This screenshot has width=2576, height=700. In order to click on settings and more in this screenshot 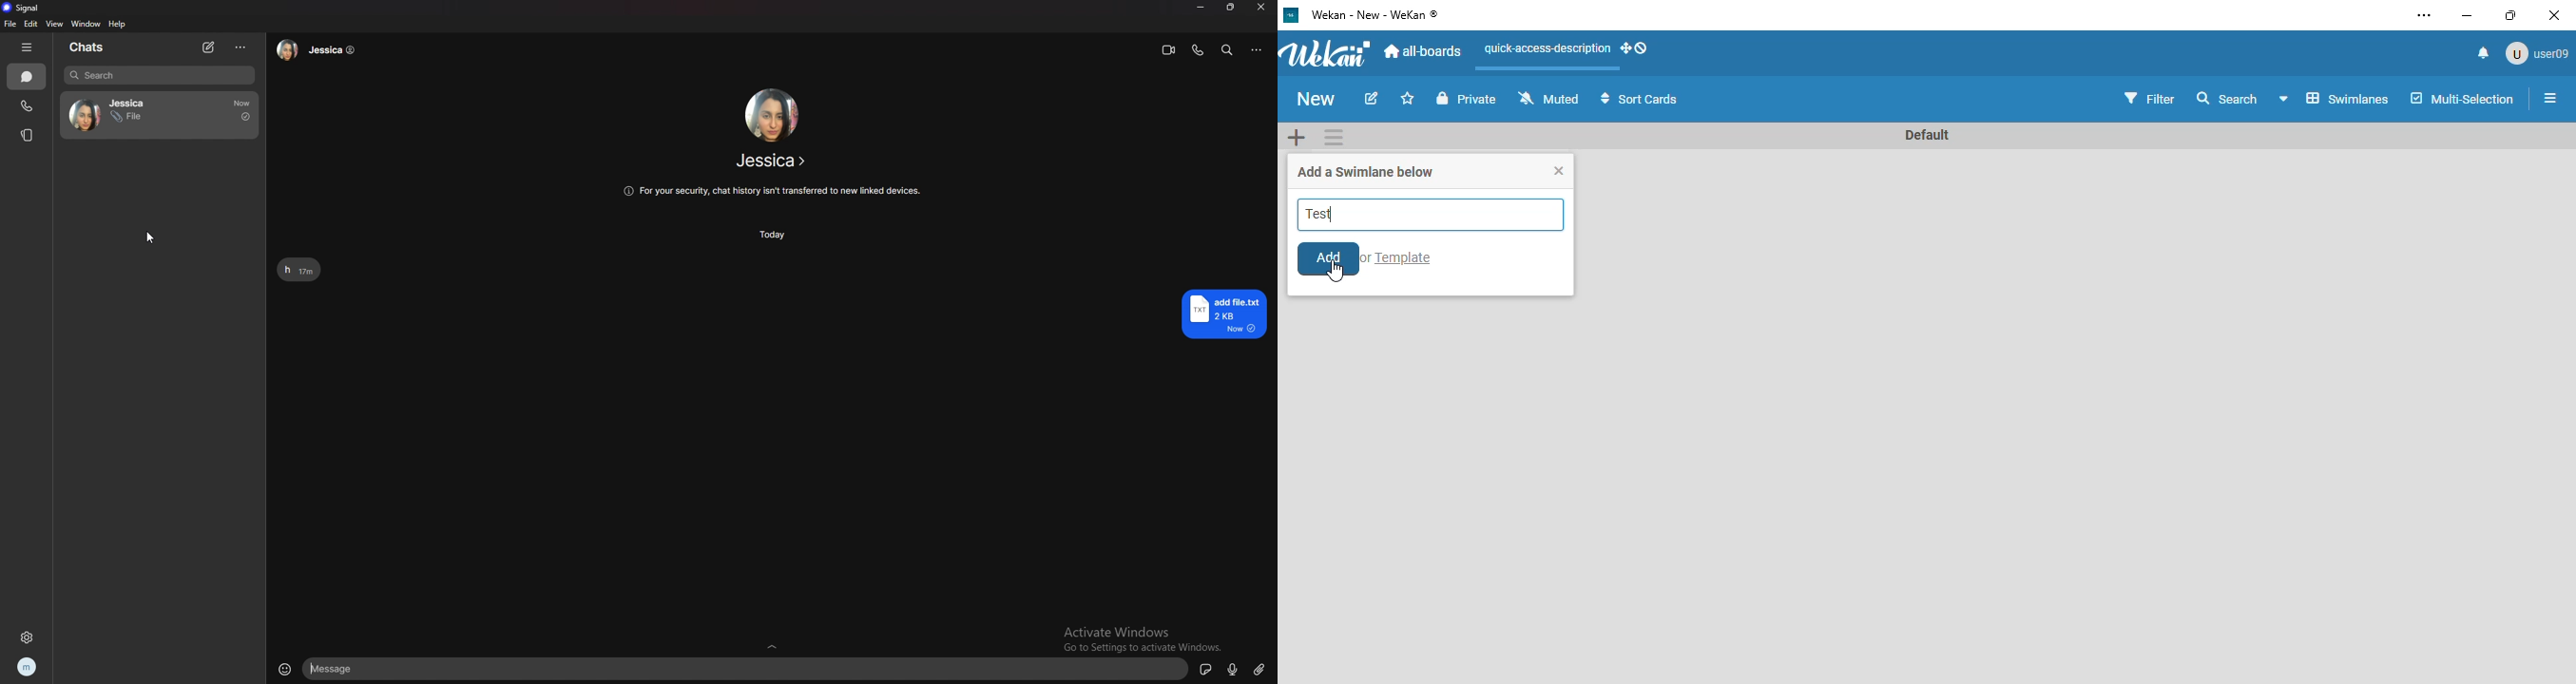, I will do `click(2424, 15)`.